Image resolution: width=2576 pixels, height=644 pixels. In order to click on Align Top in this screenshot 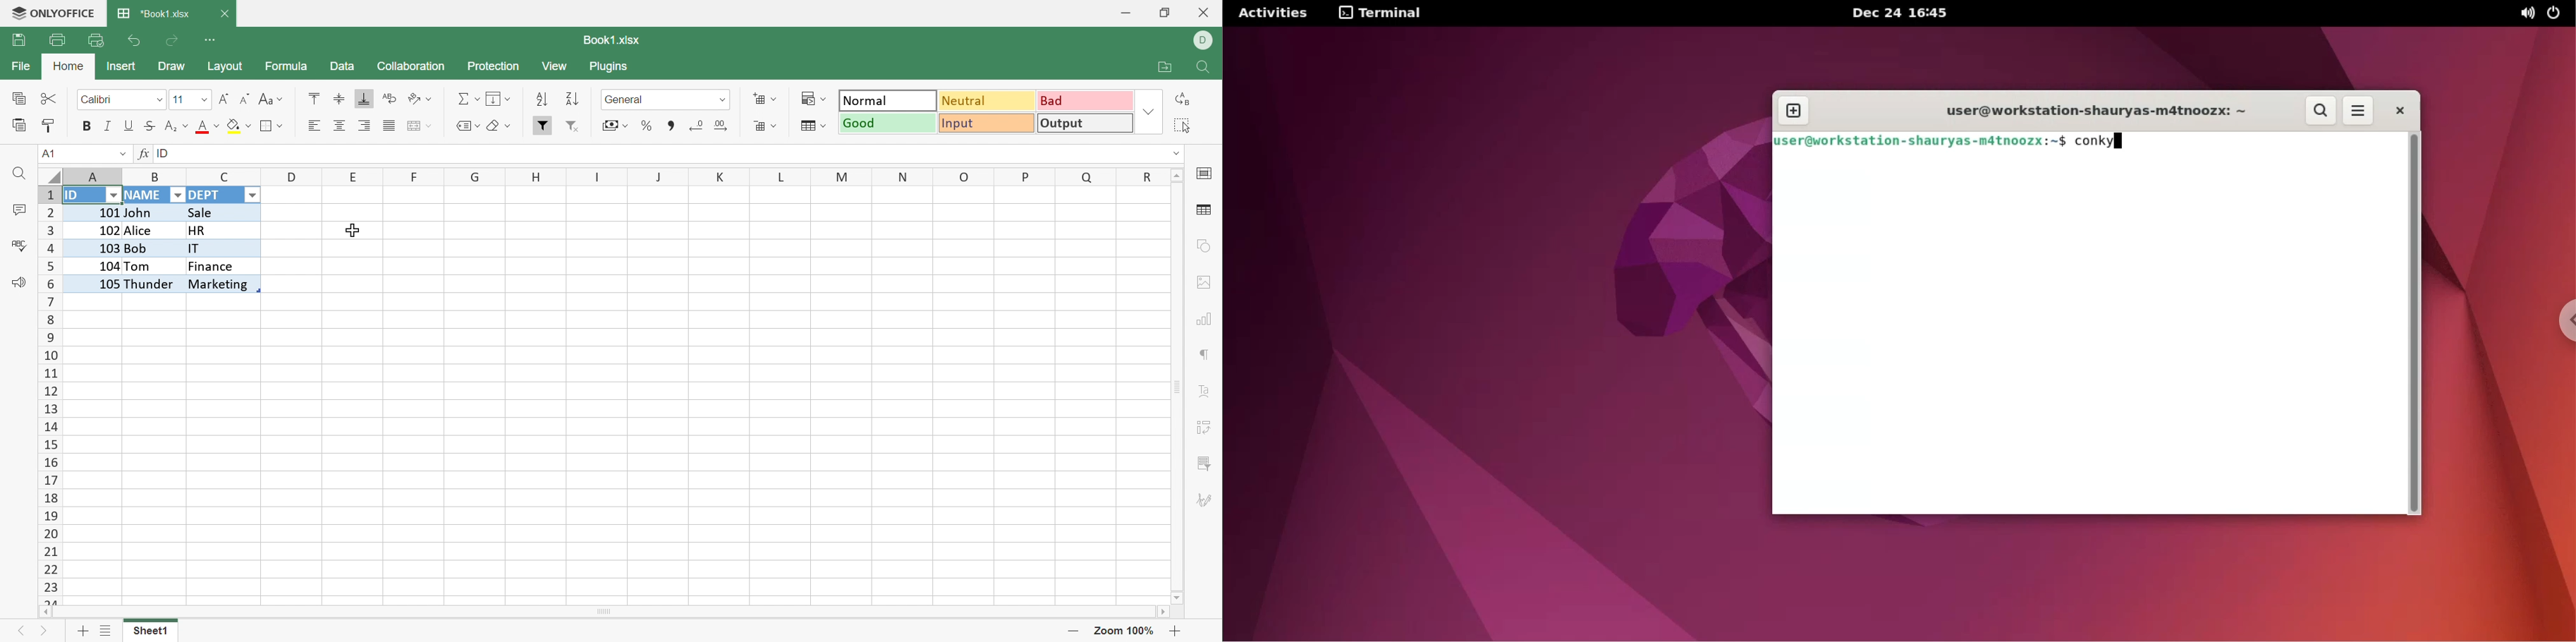, I will do `click(316, 98)`.